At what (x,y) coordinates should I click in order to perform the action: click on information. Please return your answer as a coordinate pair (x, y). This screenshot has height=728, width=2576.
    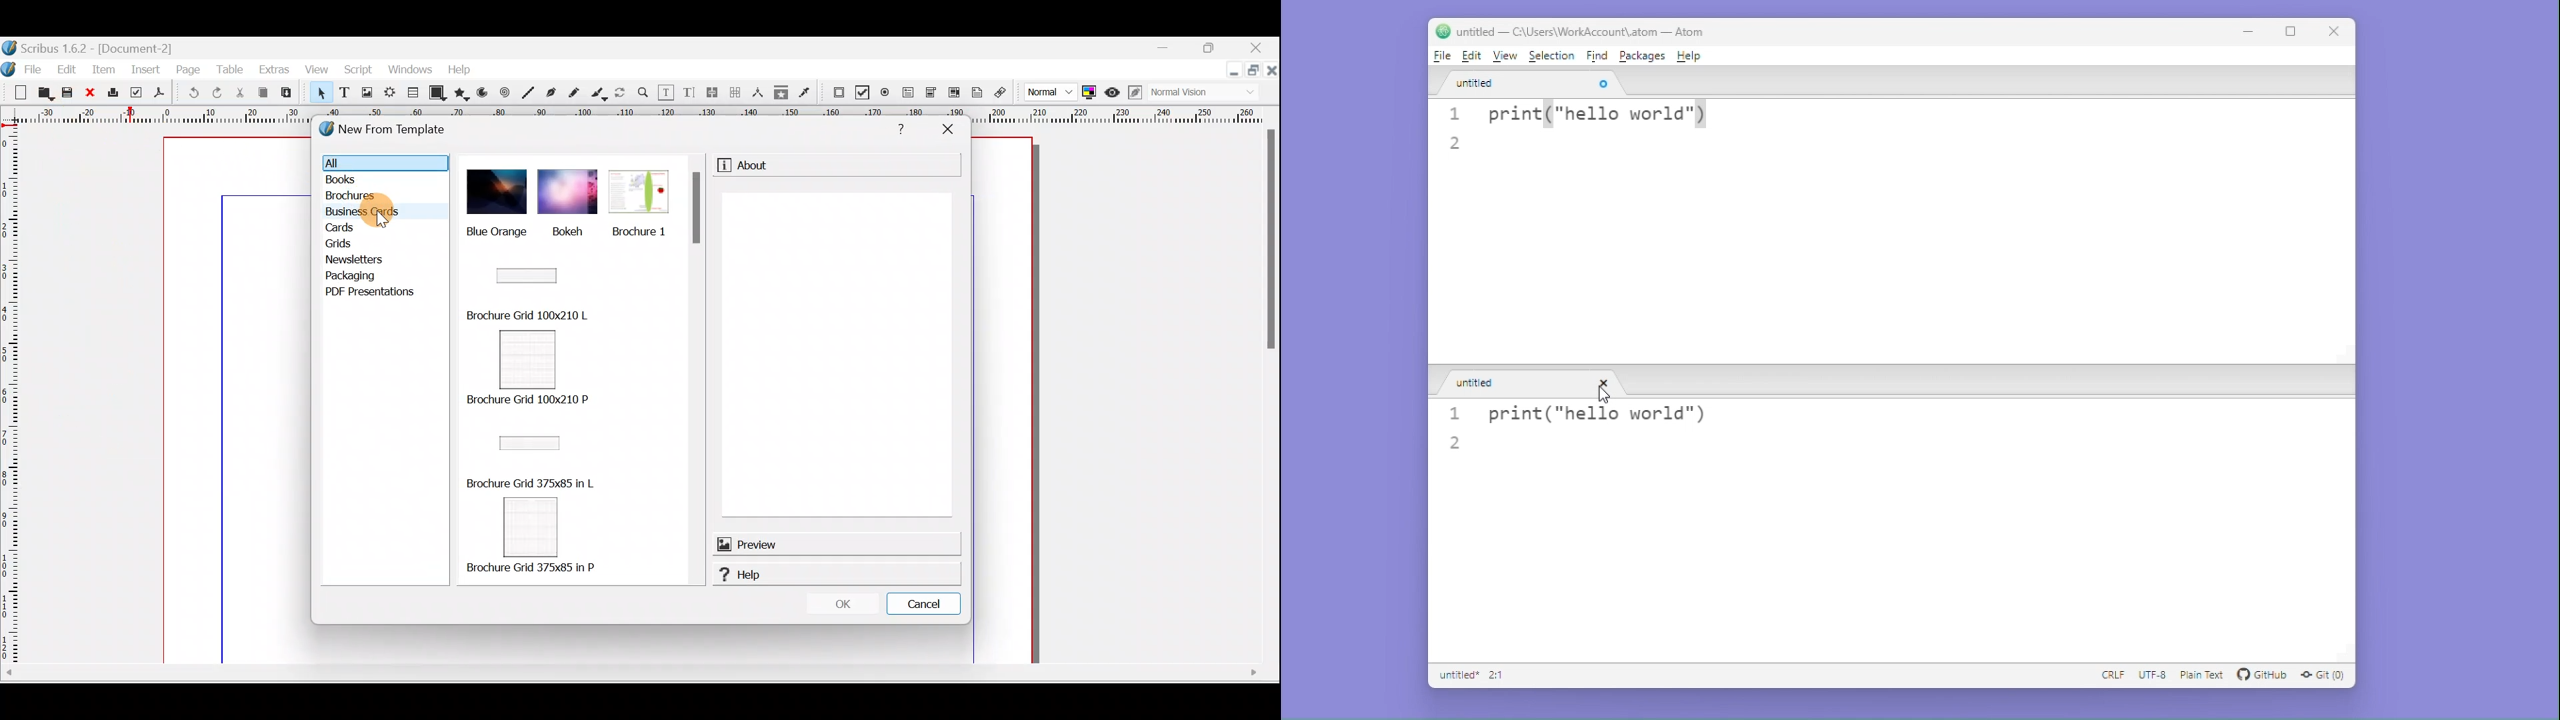
    Looking at the image, I should click on (722, 166).